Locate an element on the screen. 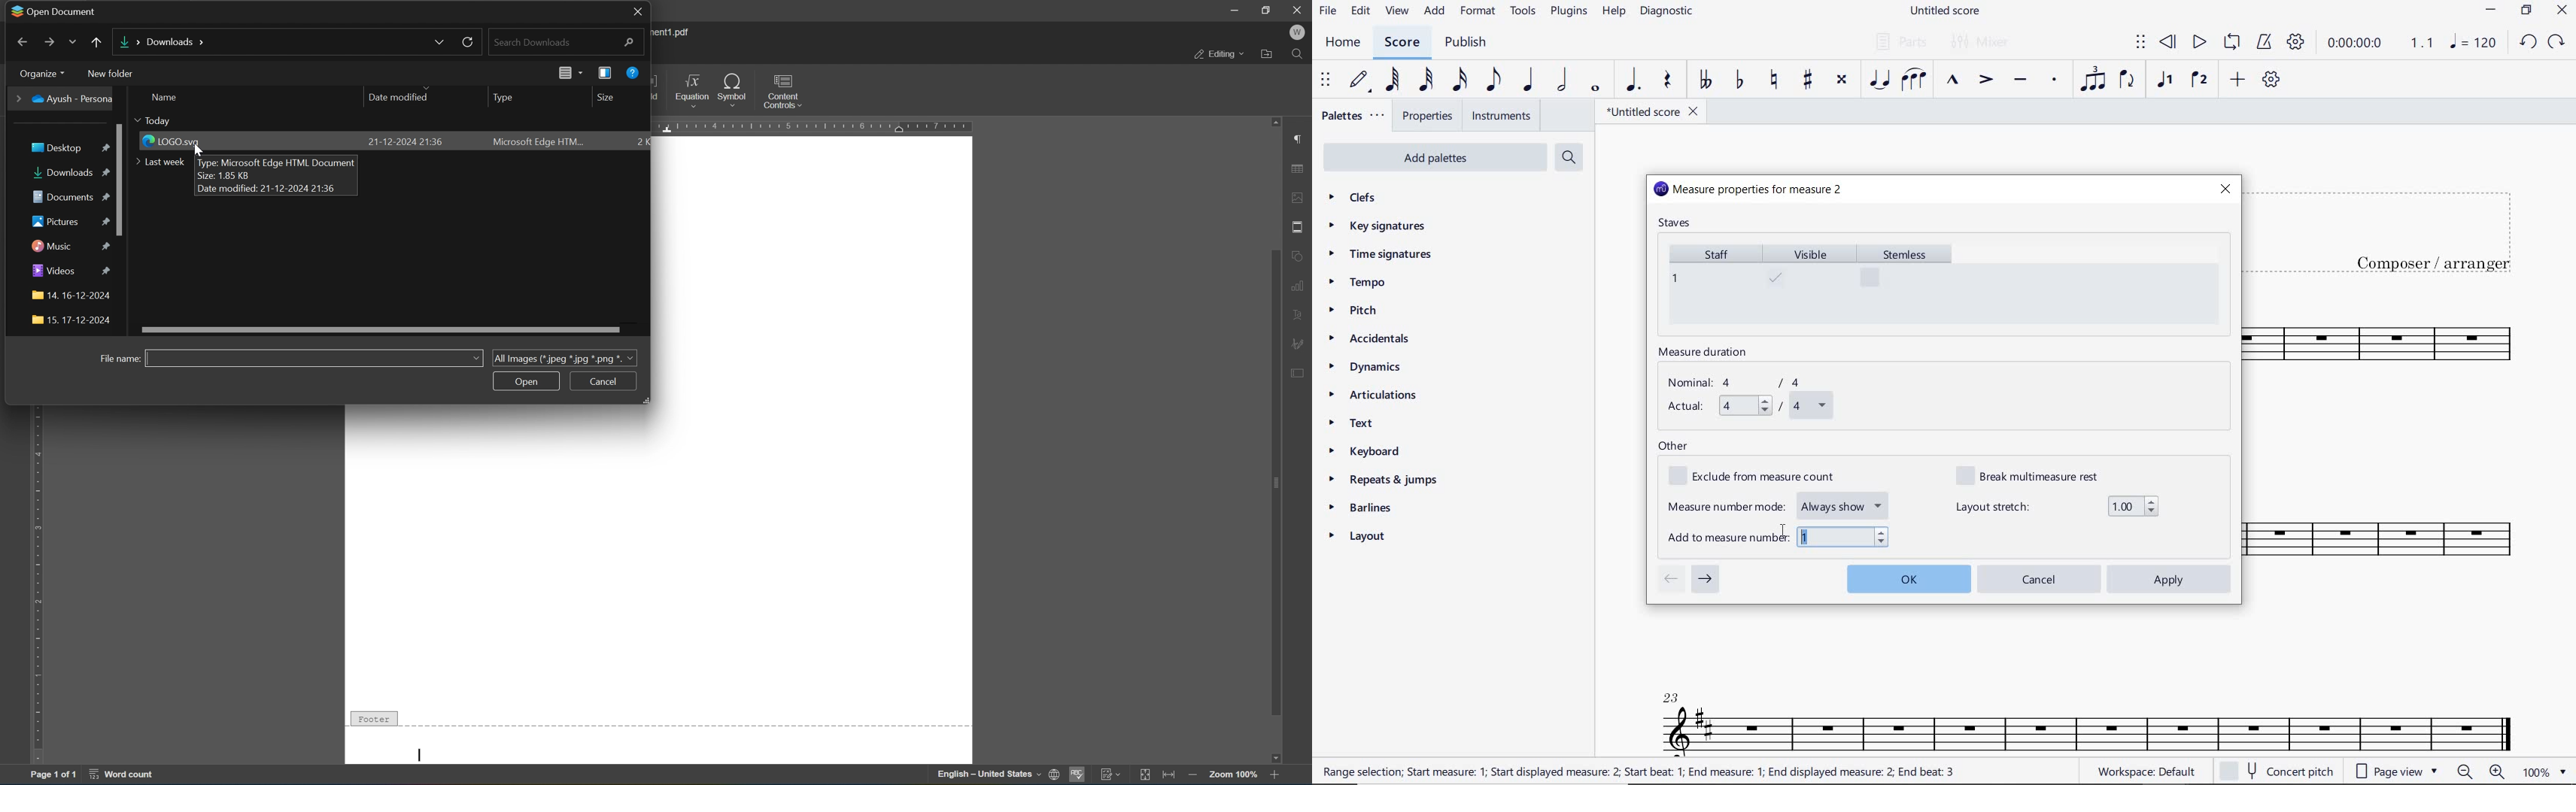 The height and width of the screenshot is (812, 2576). all images (jpeg, jpg, png) is located at coordinates (564, 357).